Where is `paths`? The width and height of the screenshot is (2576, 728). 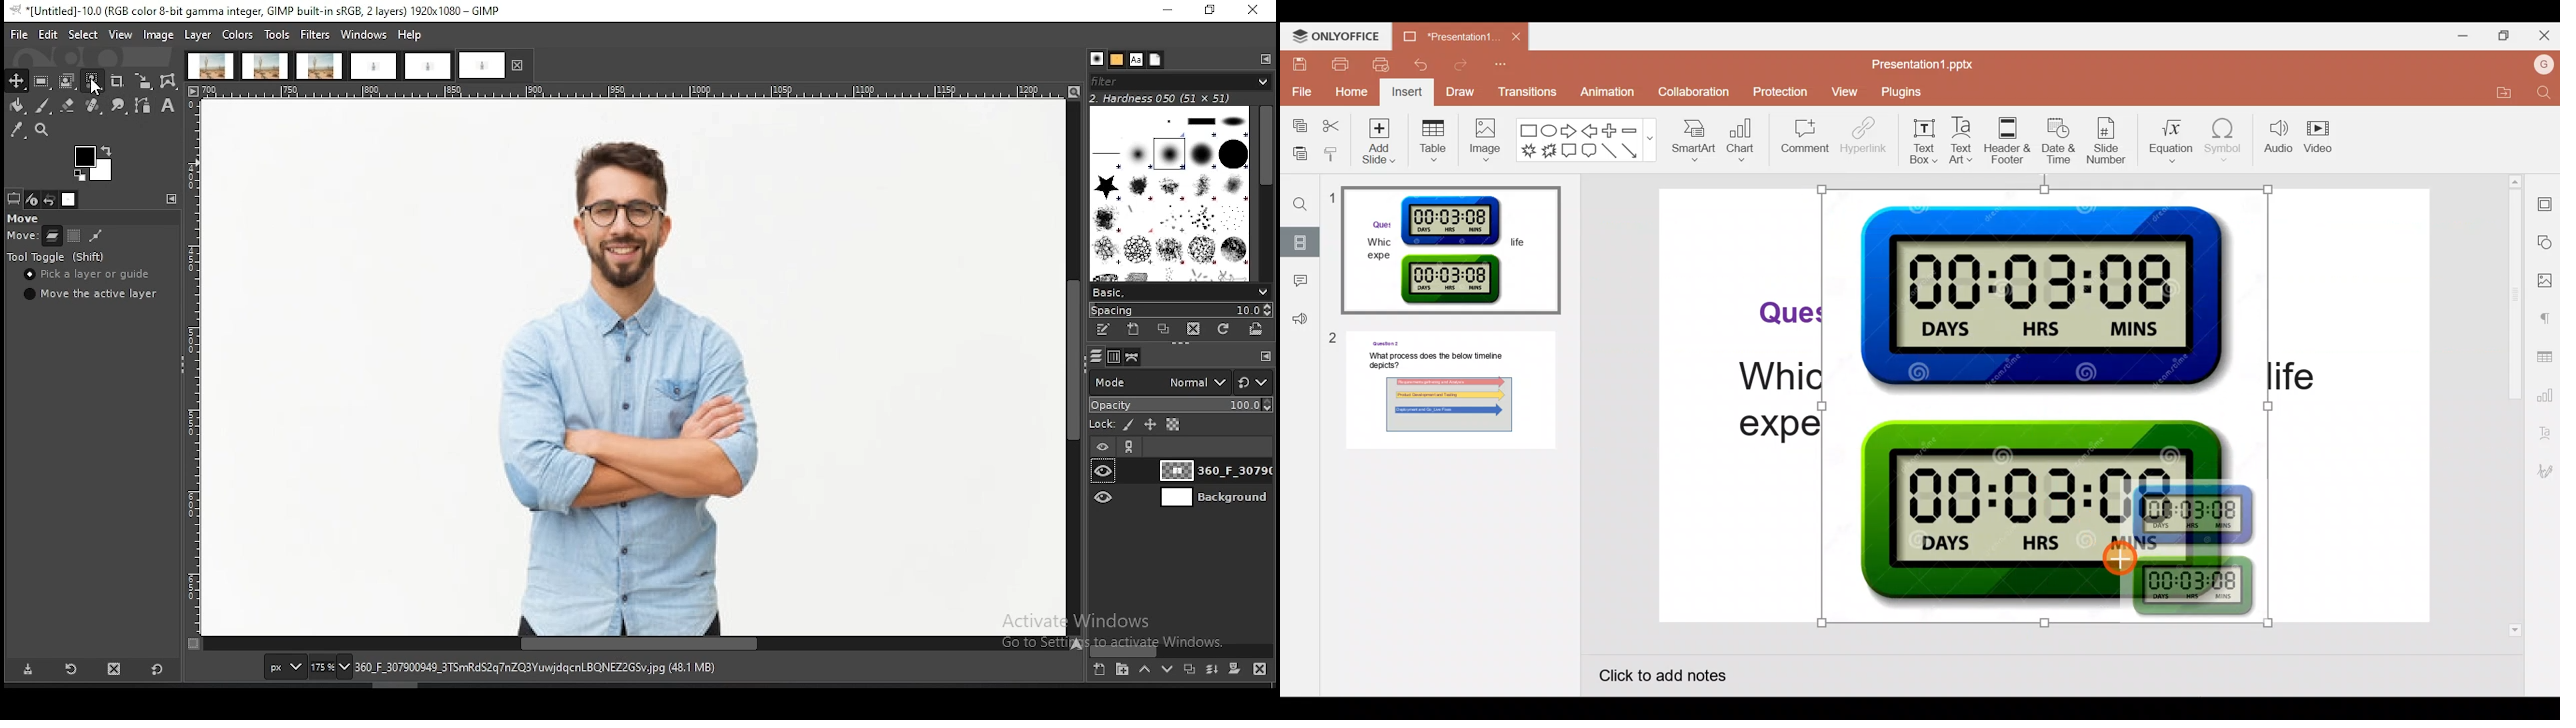
paths is located at coordinates (96, 236).